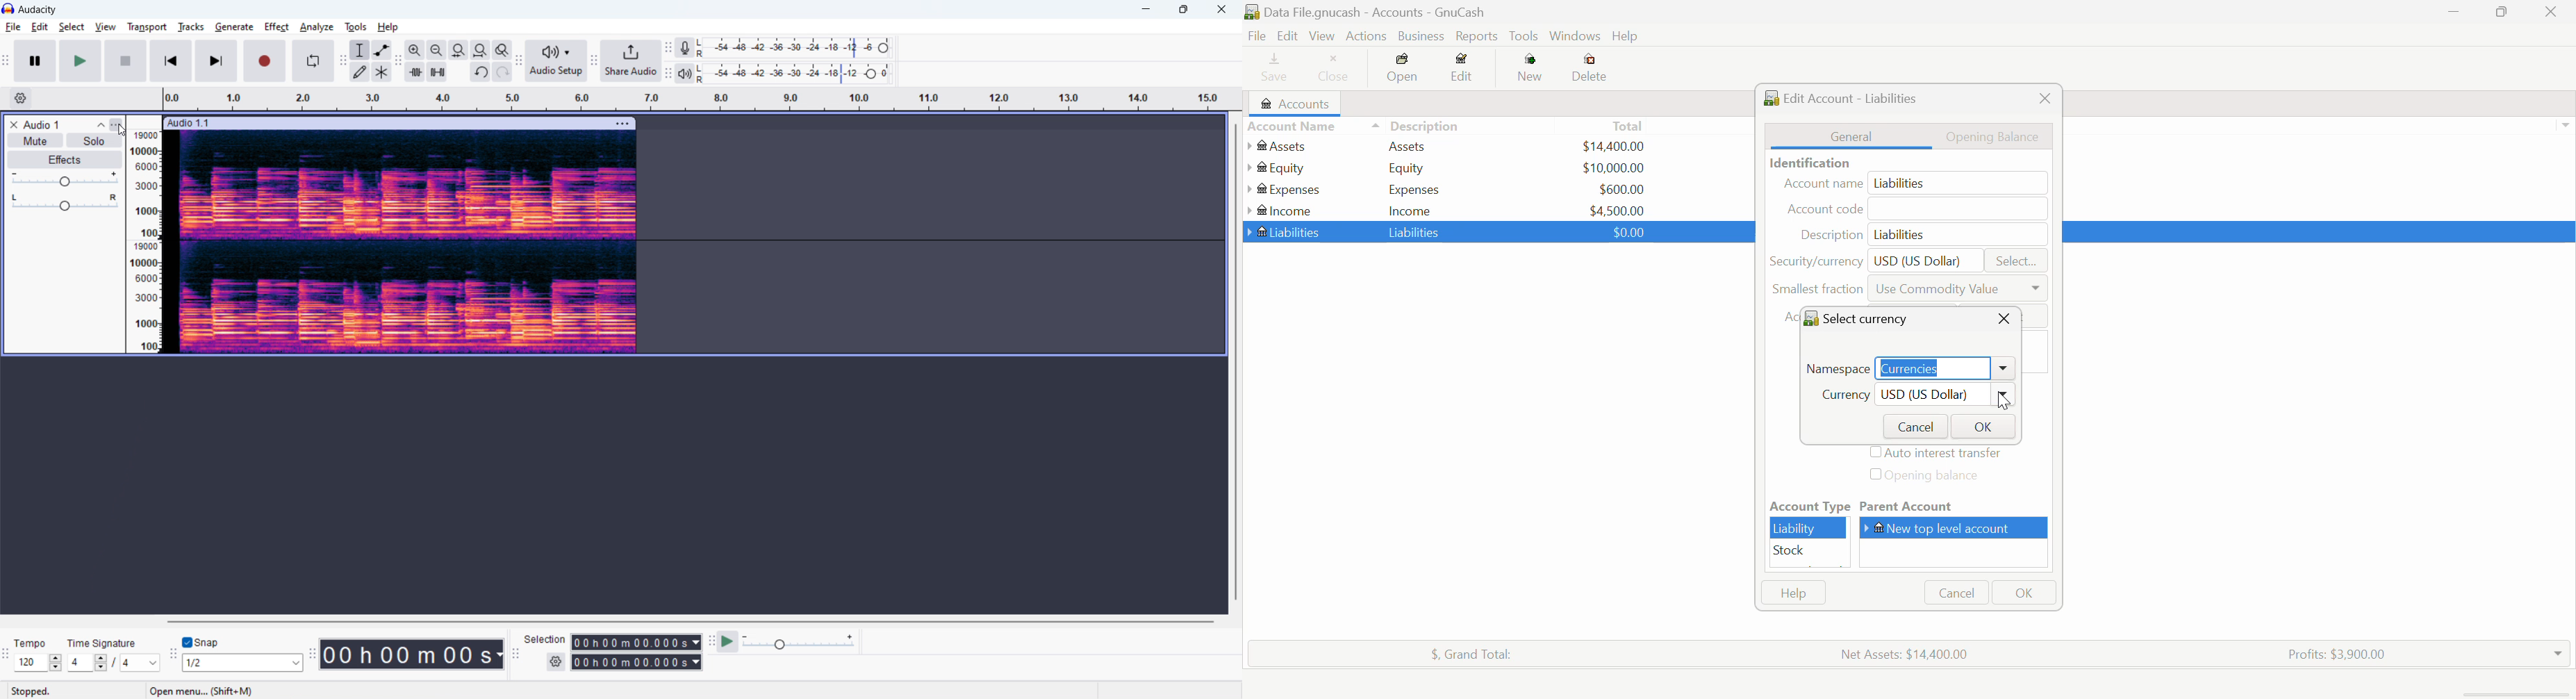  I want to click on share audio, so click(631, 61).